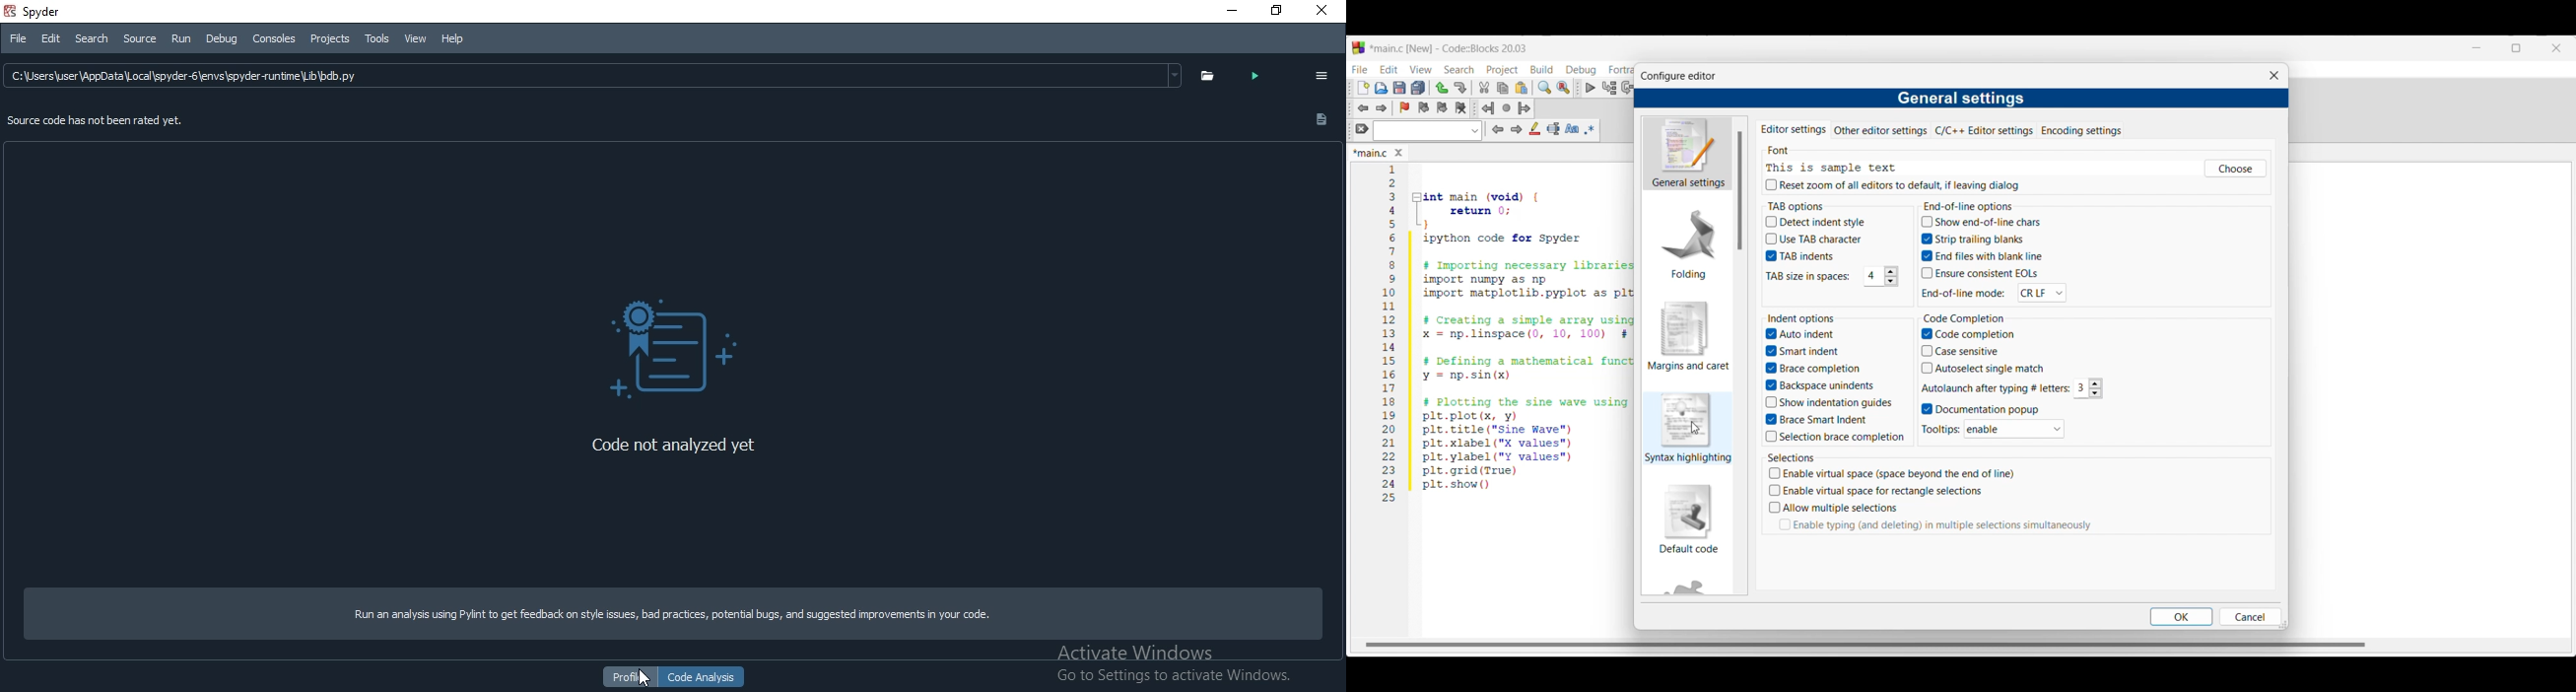  Describe the element at coordinates (1509, 334) in the screenshot. I see `Current code` at that location.